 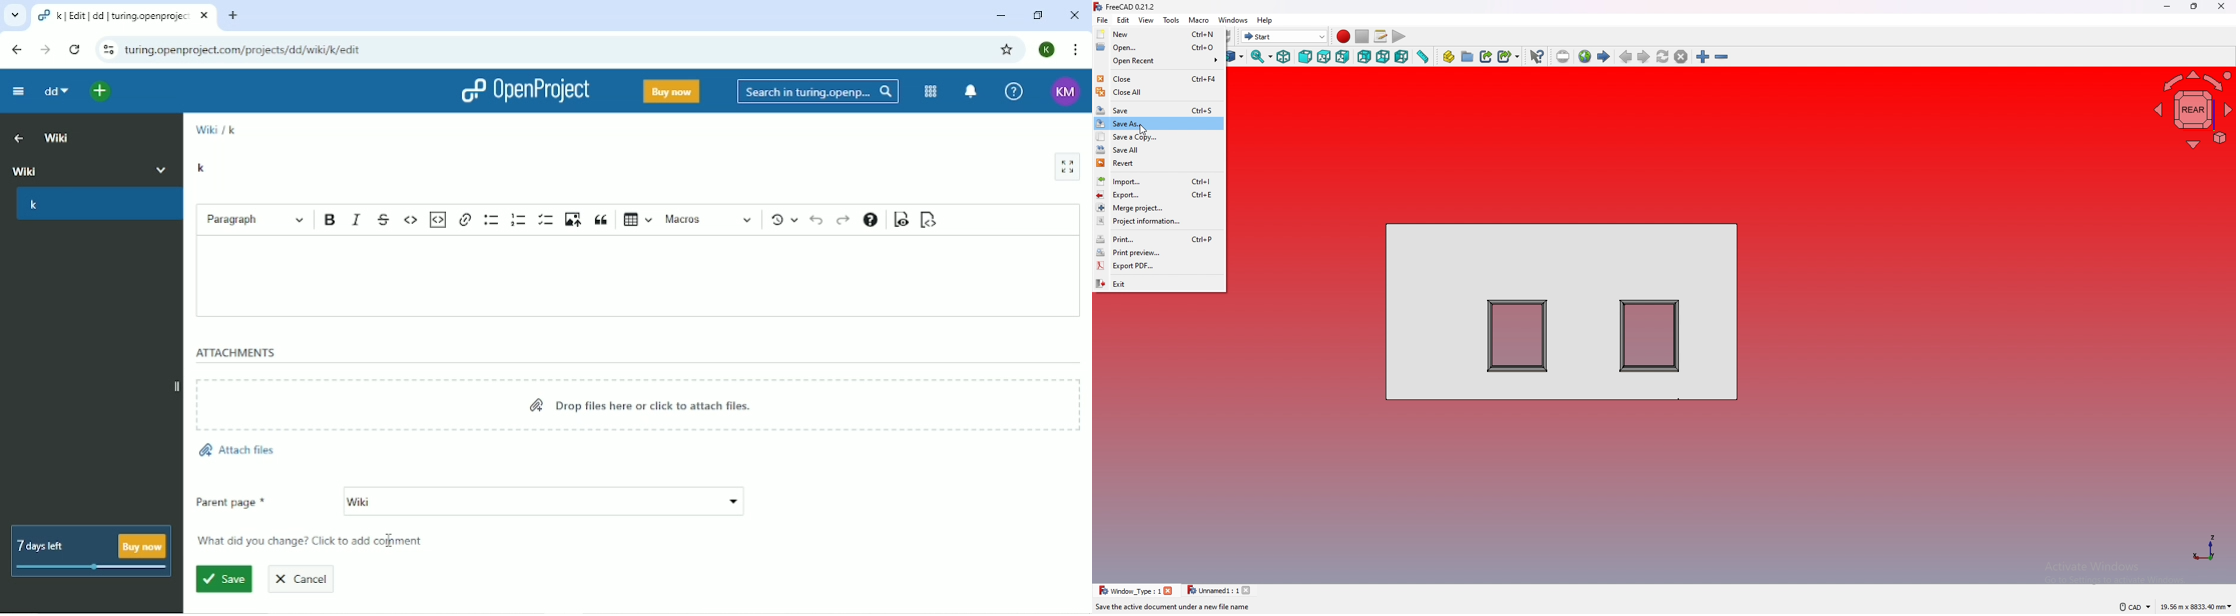 I want to click on OpenProject, so click(x=523, y=92).